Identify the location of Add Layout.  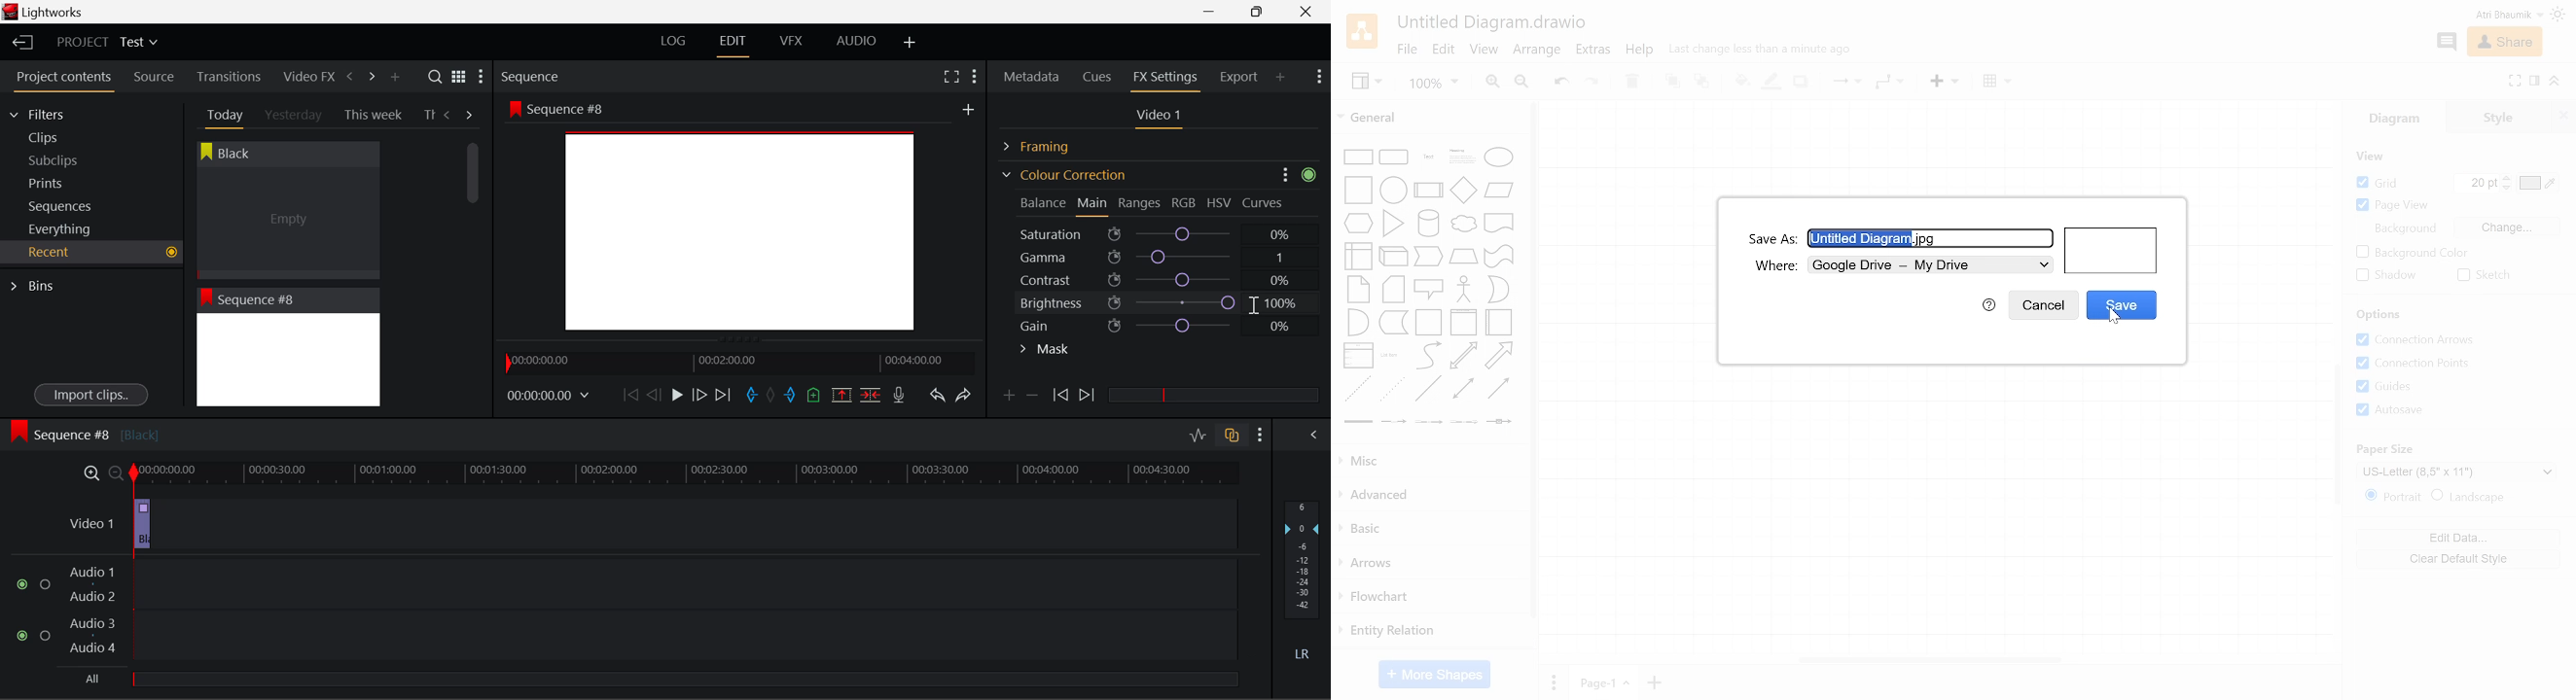
(911, 43).